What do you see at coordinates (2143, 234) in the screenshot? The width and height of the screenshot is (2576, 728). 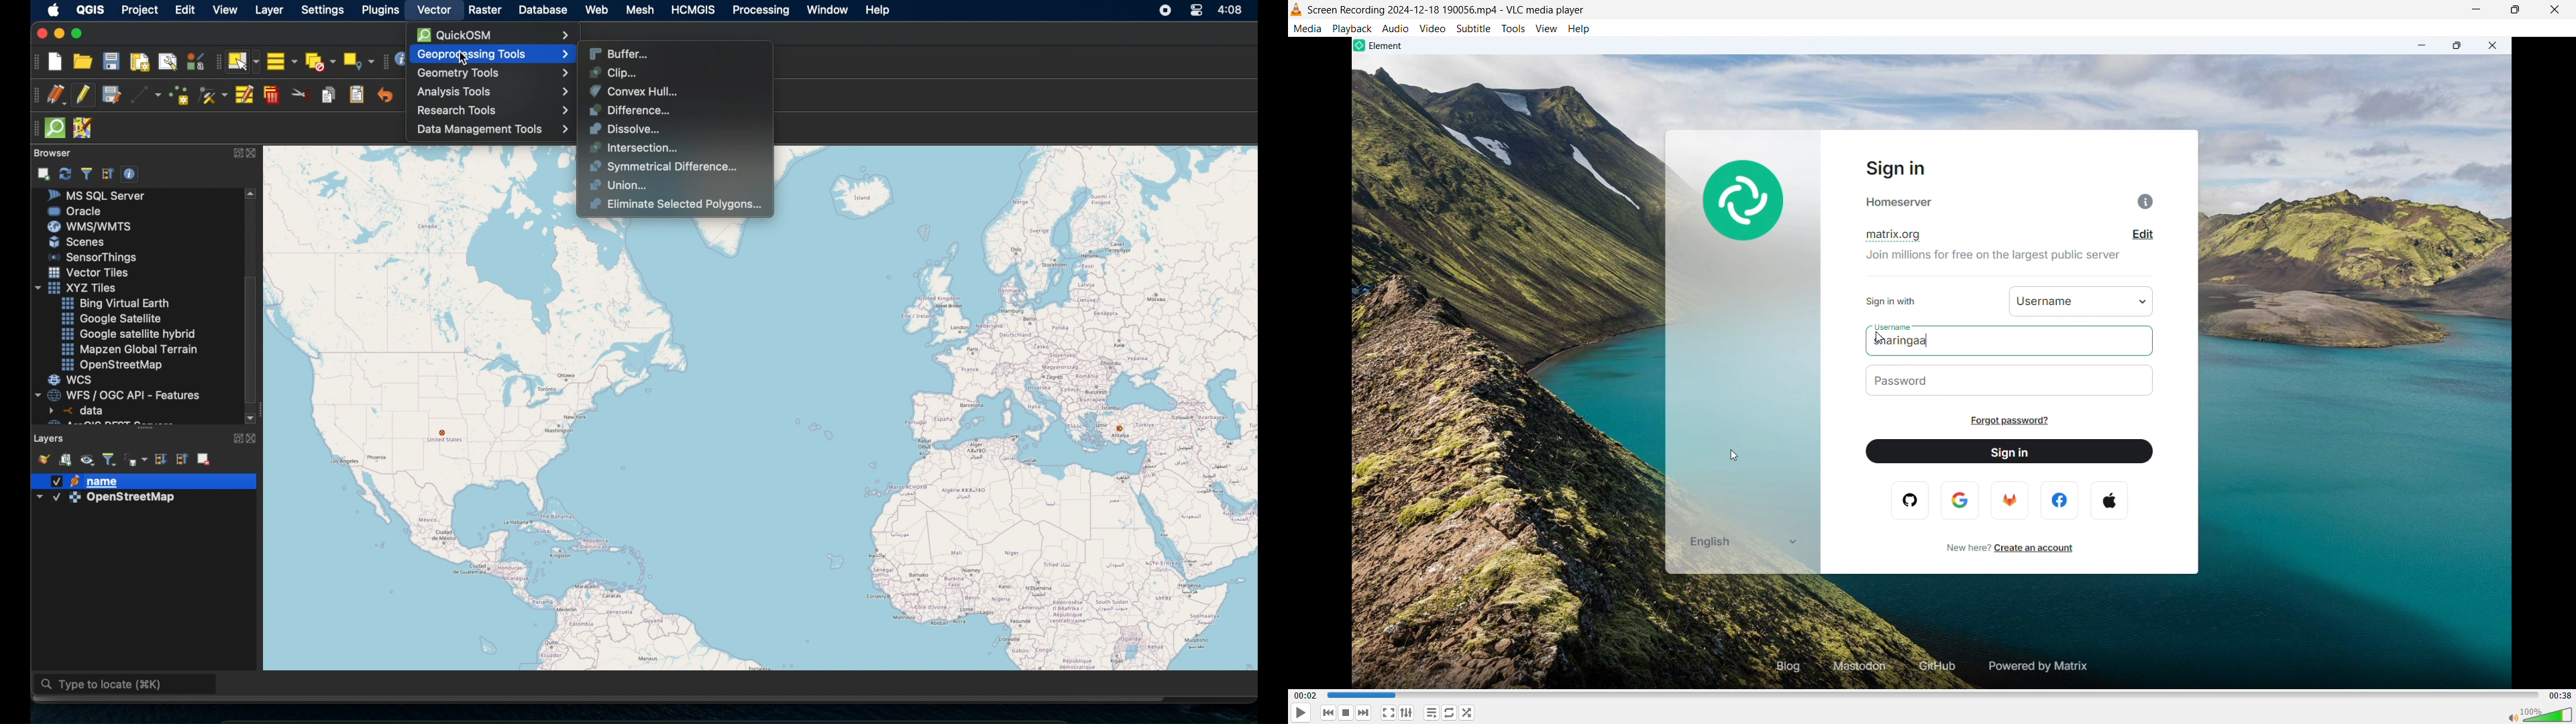 I see `edit` at bounding box center [2143, 234].